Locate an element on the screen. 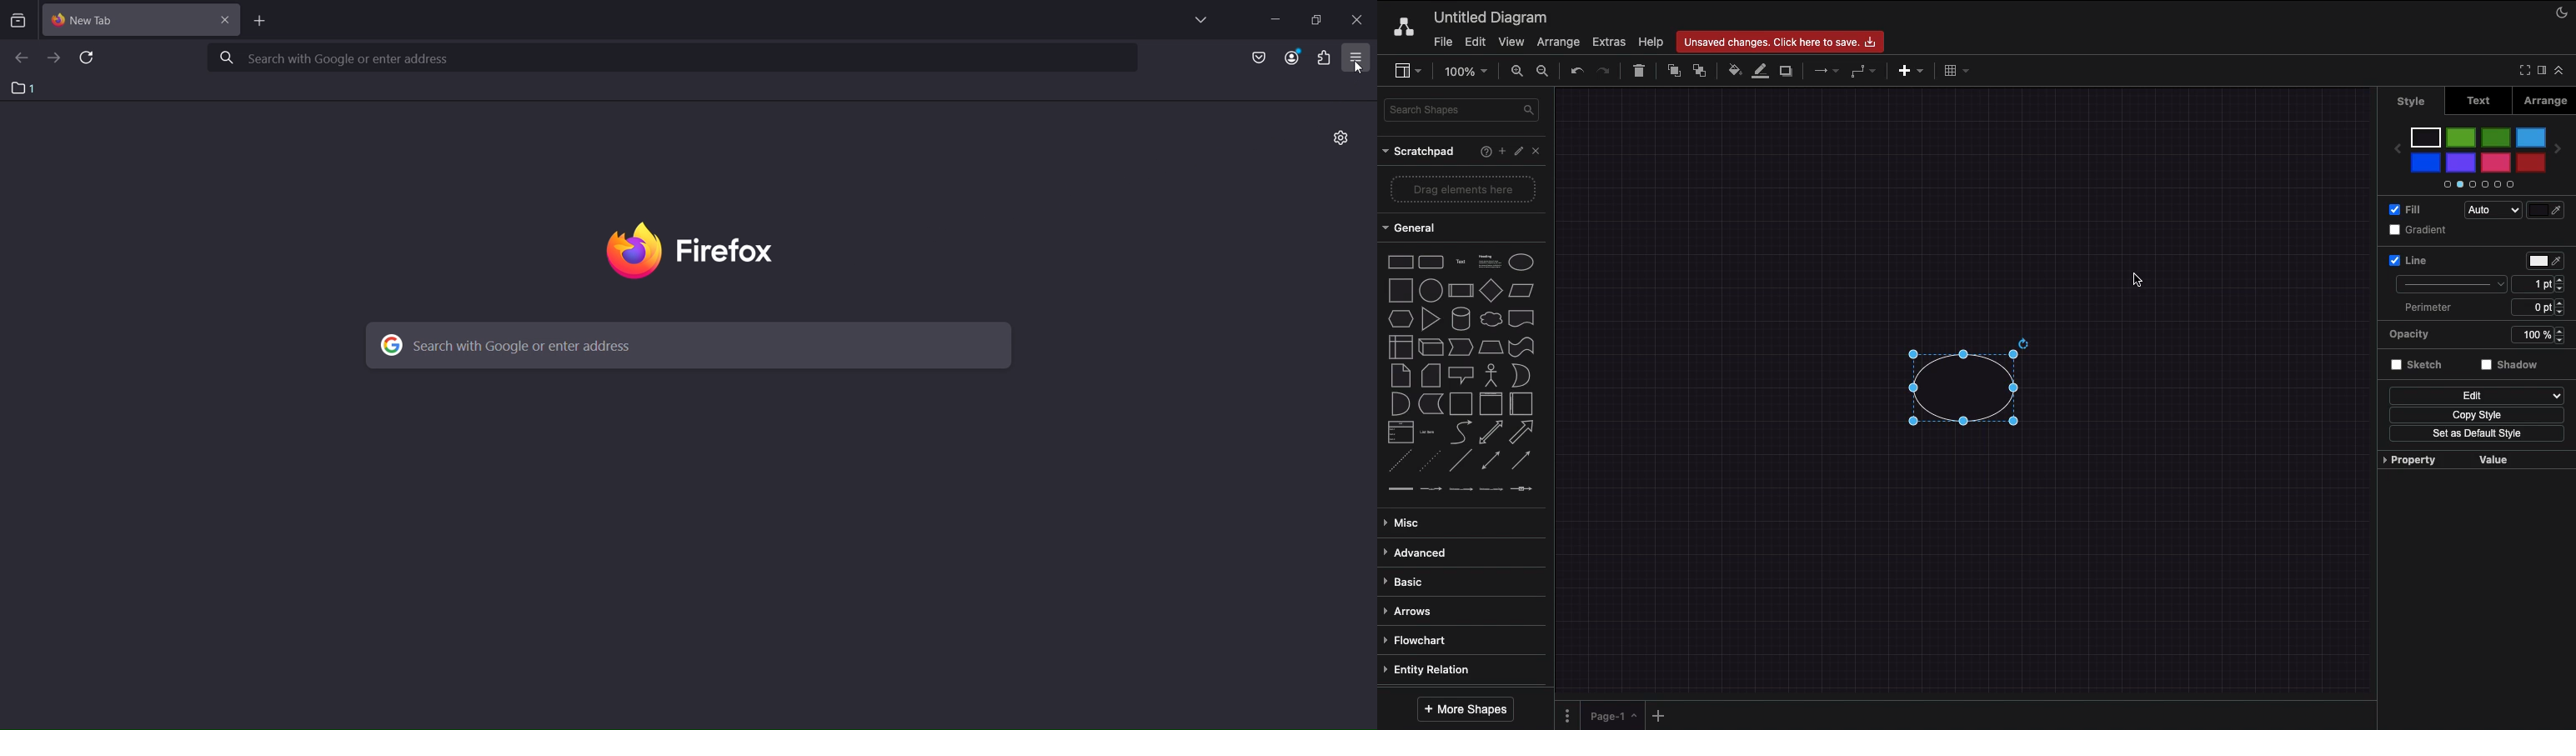  Cylinder is located at coordinates (1461, 319).